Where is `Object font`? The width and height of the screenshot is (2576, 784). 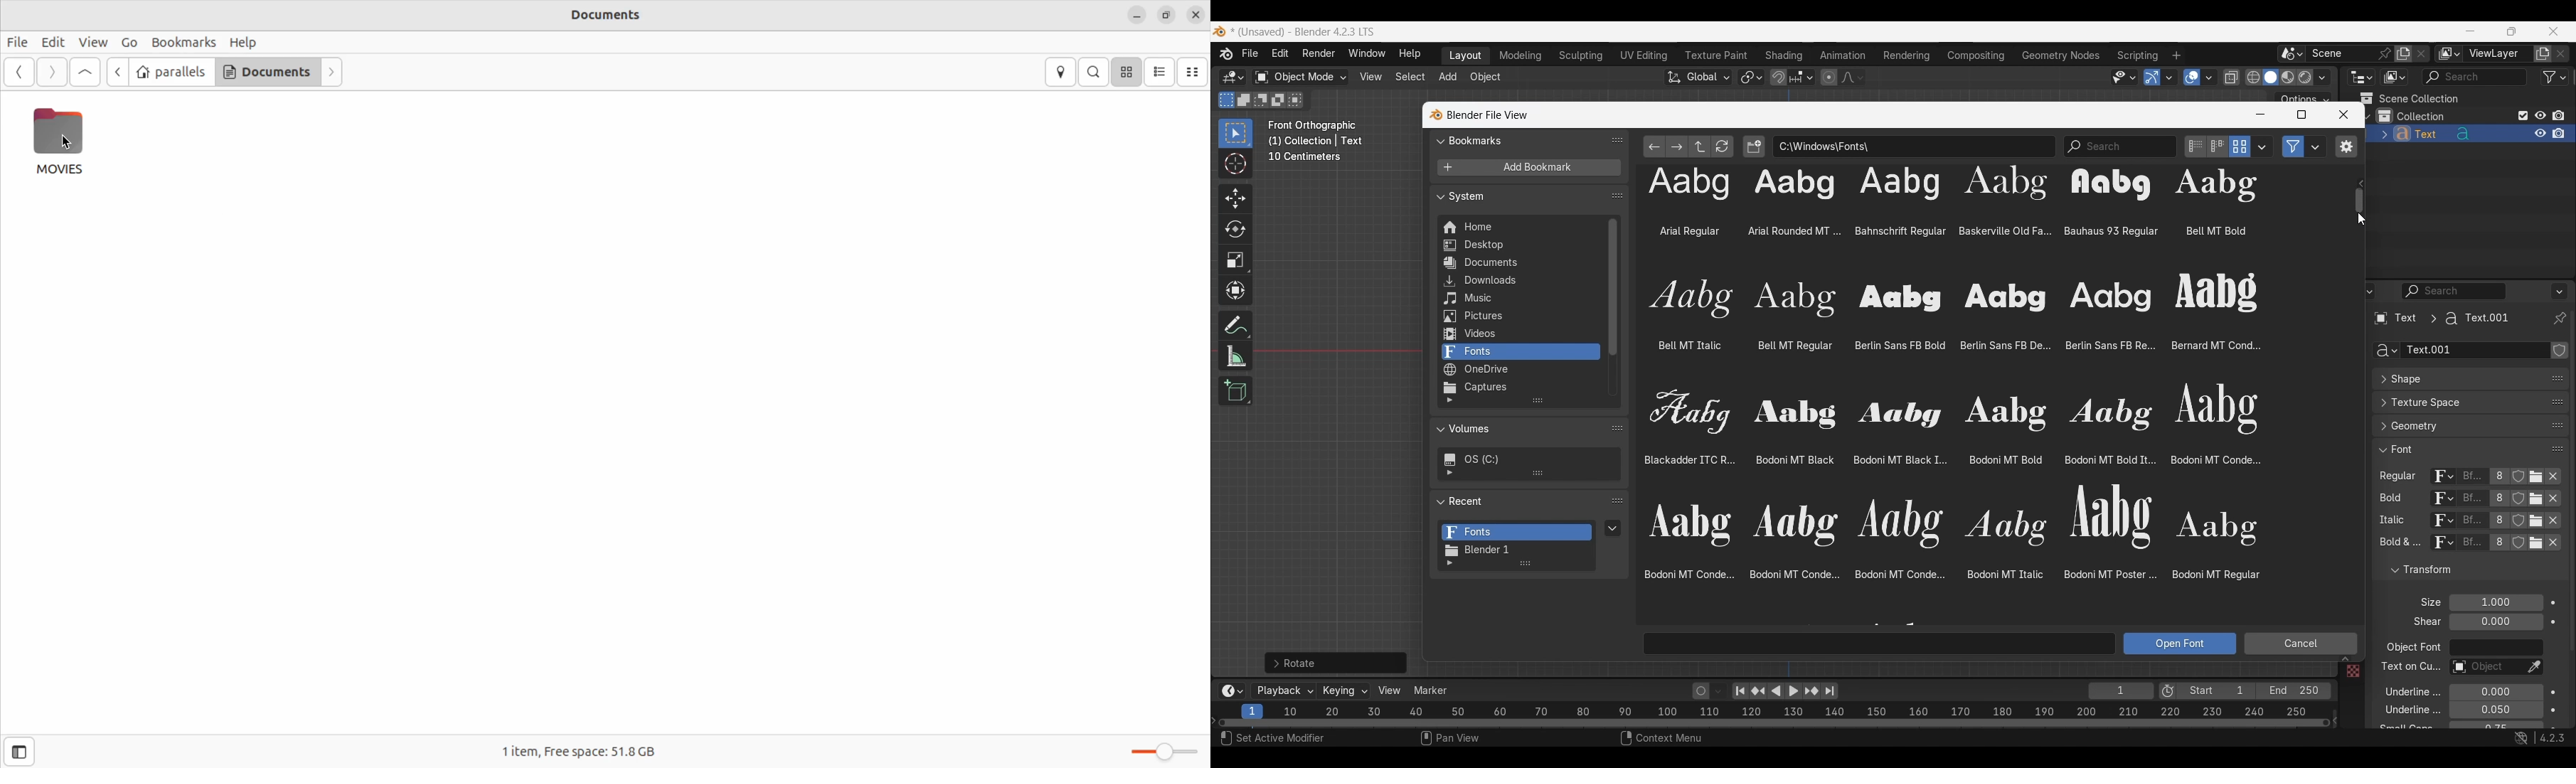 Object font is located at coordinates (2496, 648).